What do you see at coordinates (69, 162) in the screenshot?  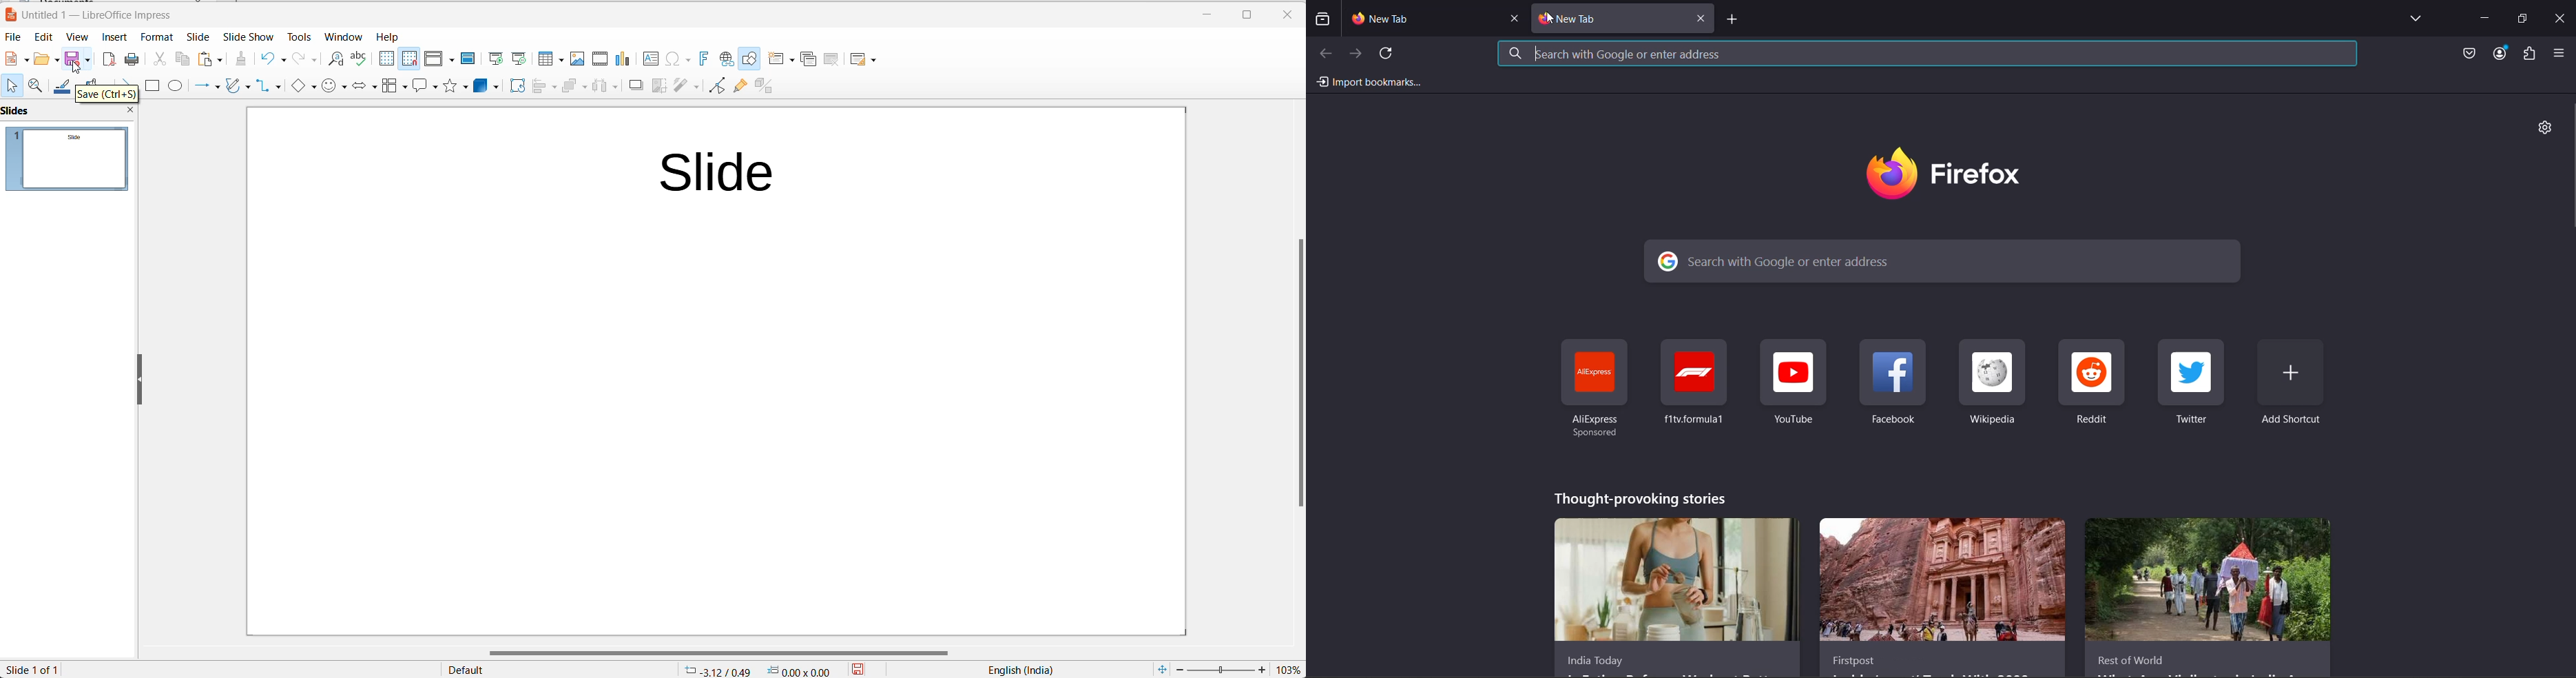 I see `slide preview` at bounding box center [69, 162].